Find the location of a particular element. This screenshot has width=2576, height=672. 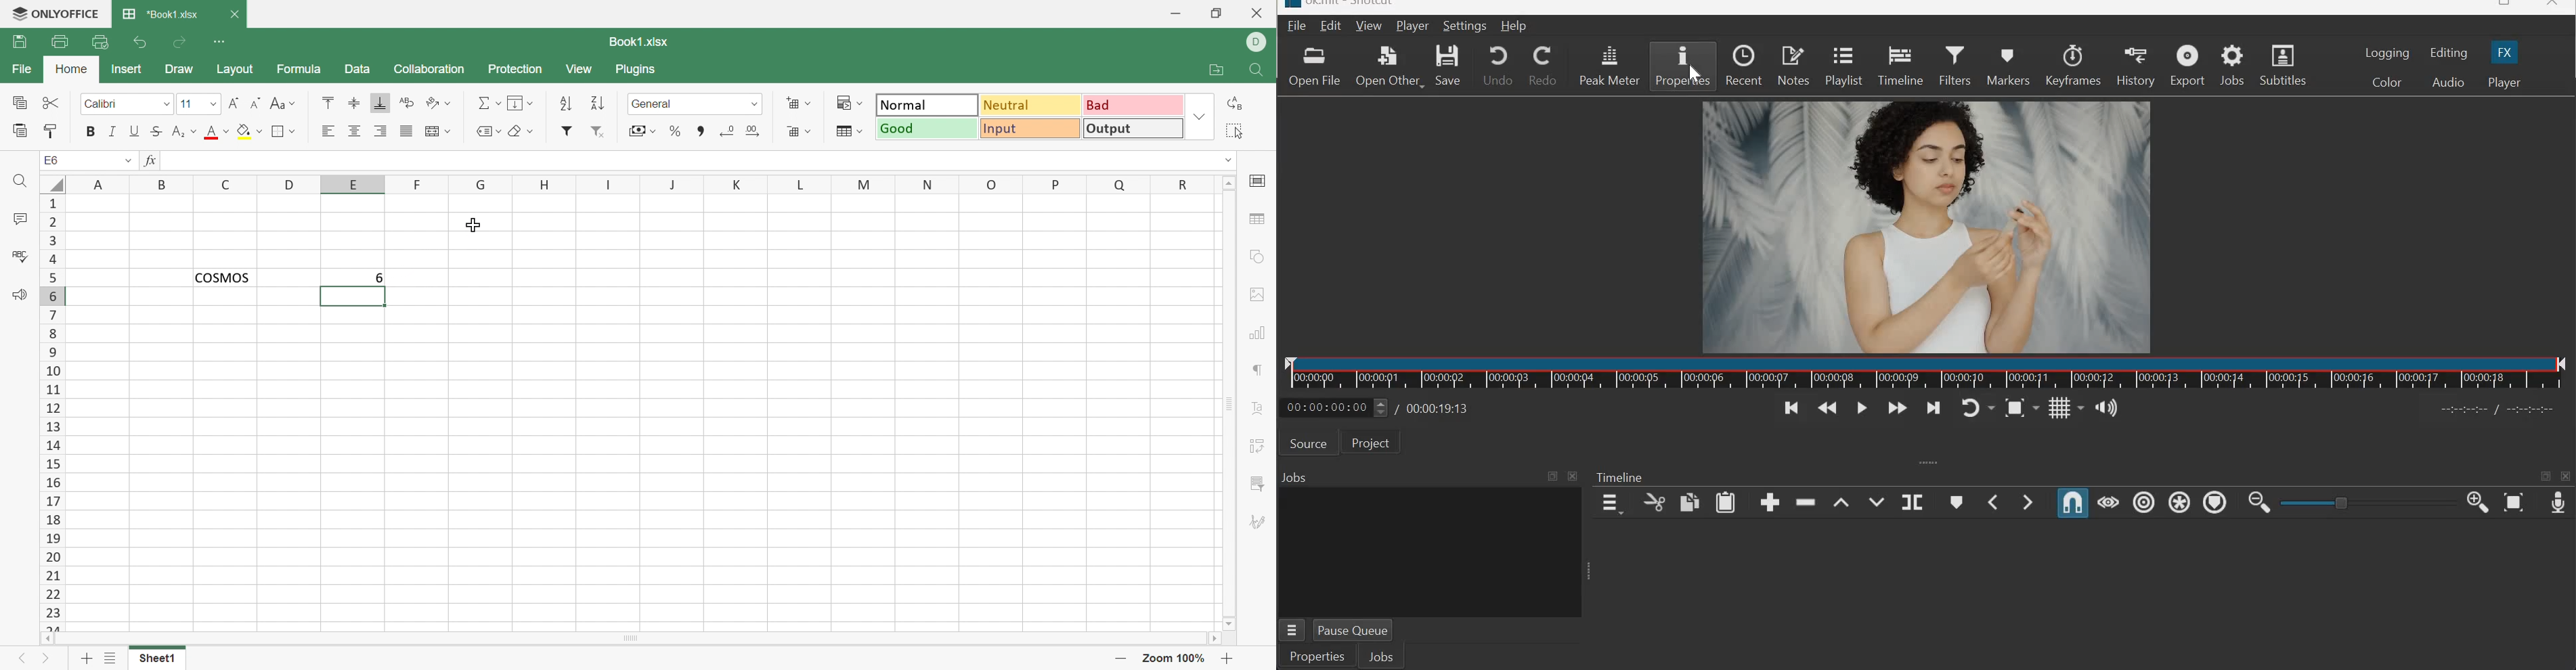

Scrub while dragging is located at coordinates (2108, 503).